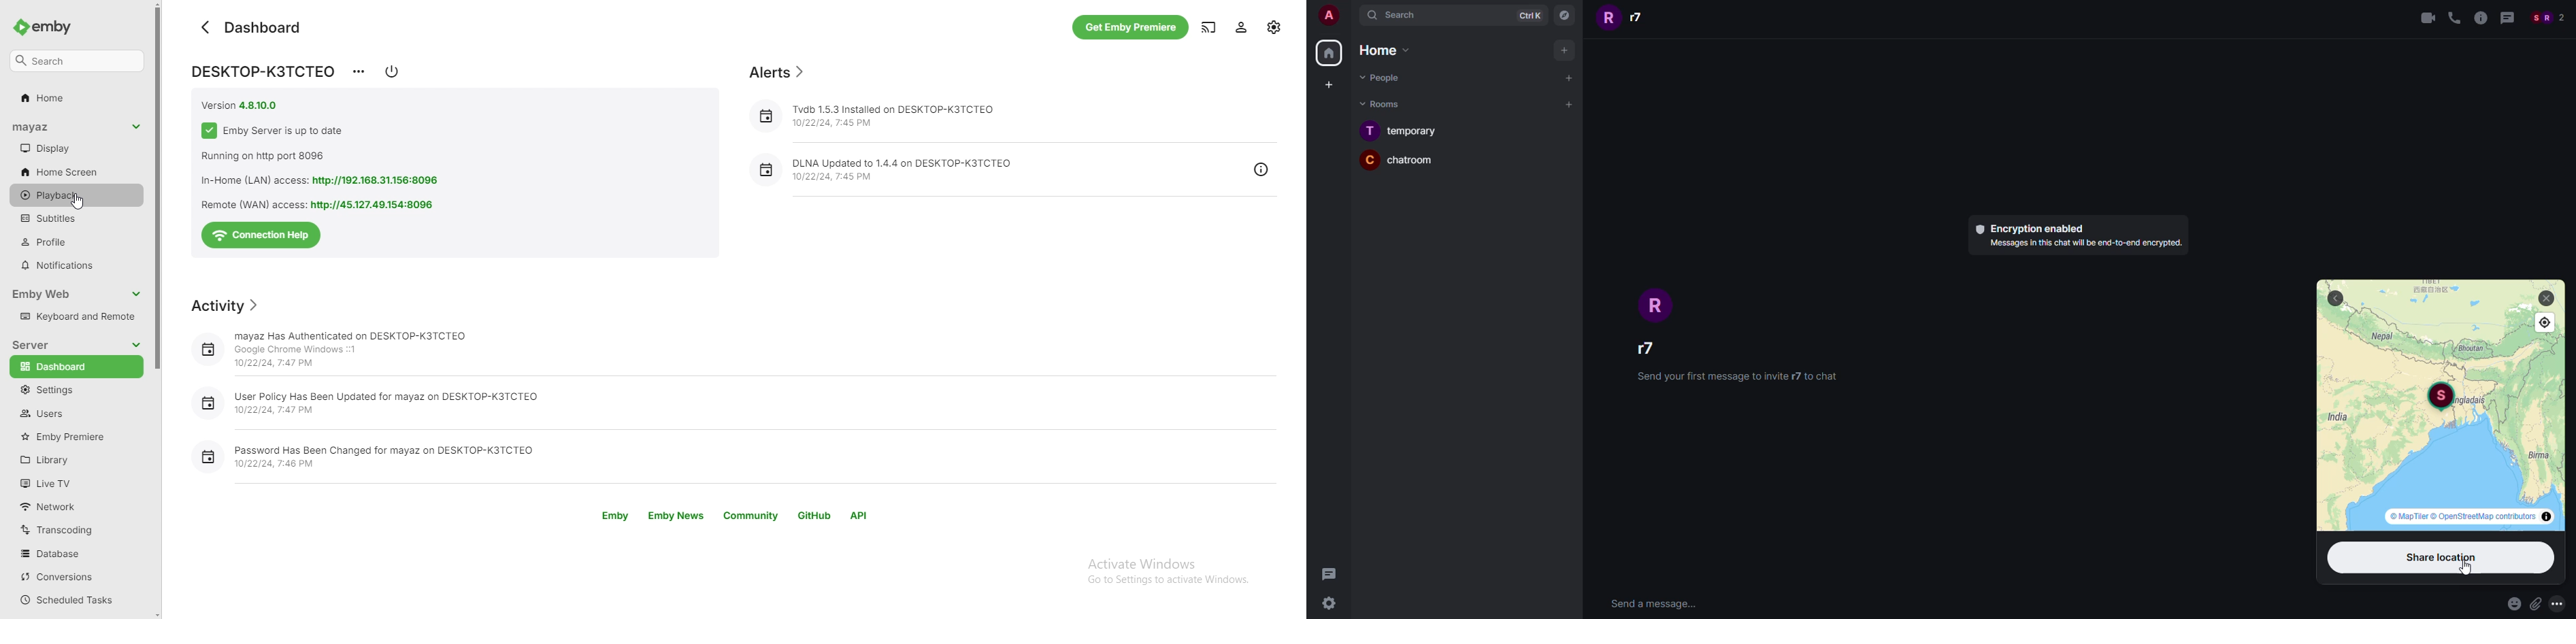 The width and height of the screenshot is (2576, 644). I want to click on Poeple, so click(1379, 77).